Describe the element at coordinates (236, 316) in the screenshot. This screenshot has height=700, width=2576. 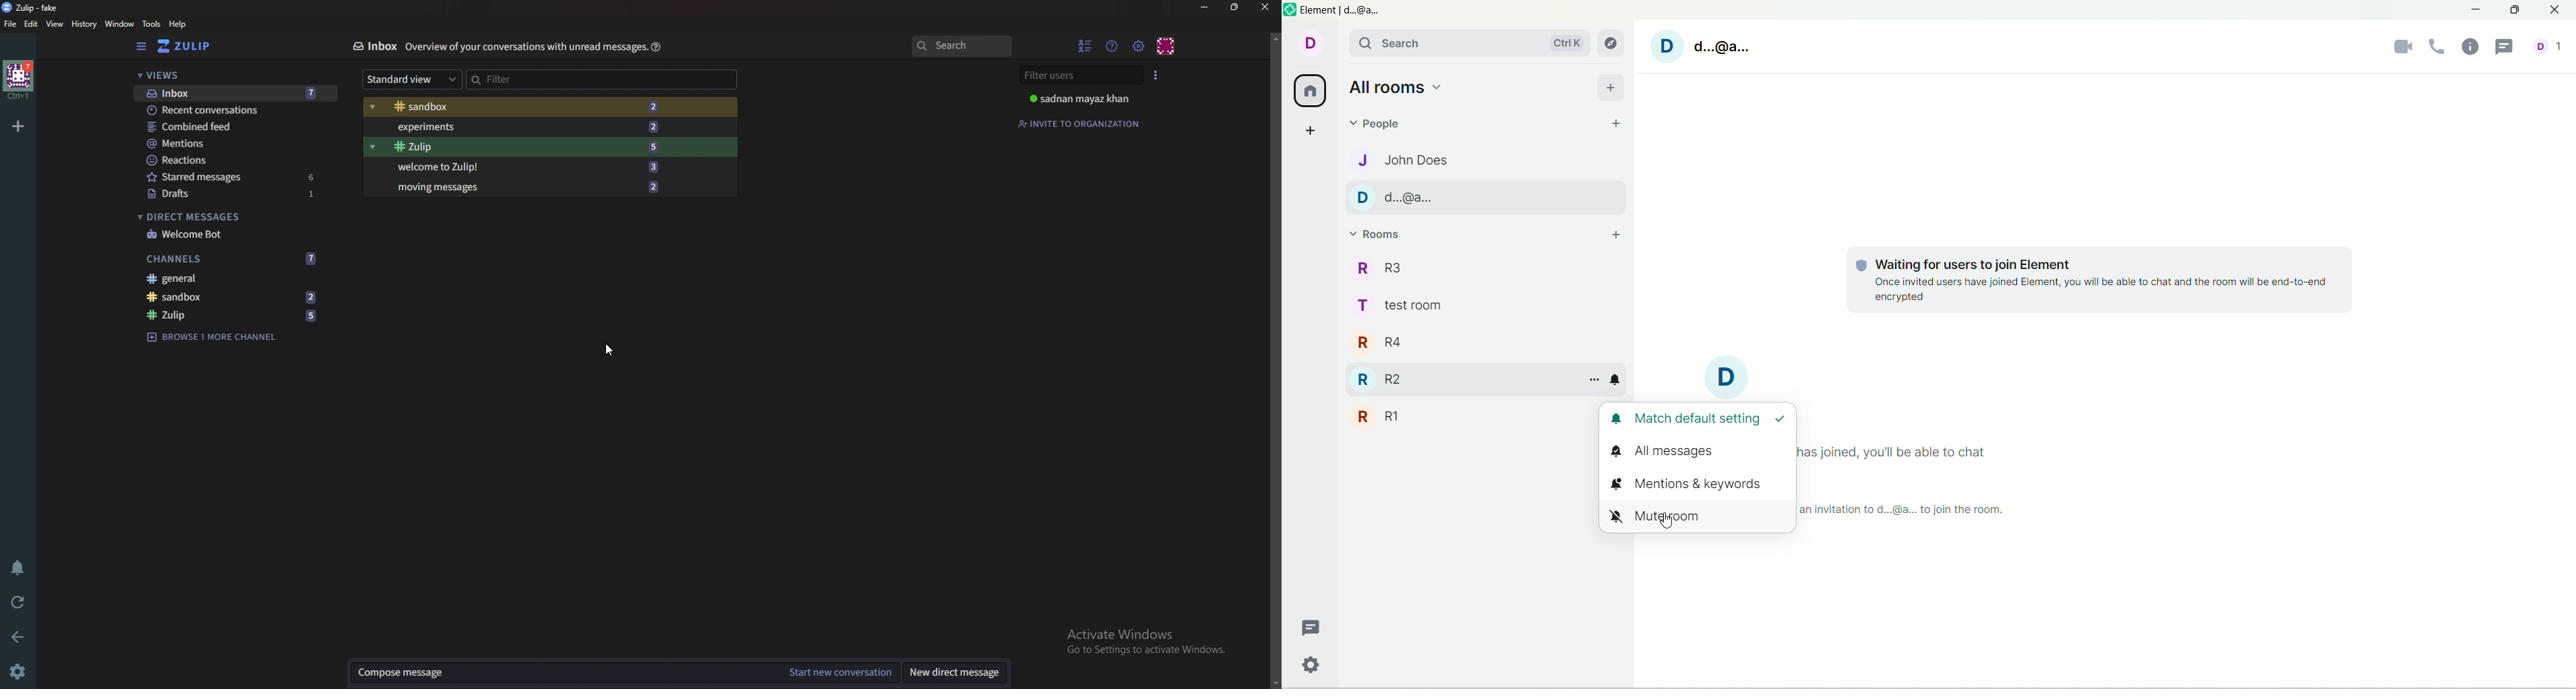
I see `# zulip 5` at that location.